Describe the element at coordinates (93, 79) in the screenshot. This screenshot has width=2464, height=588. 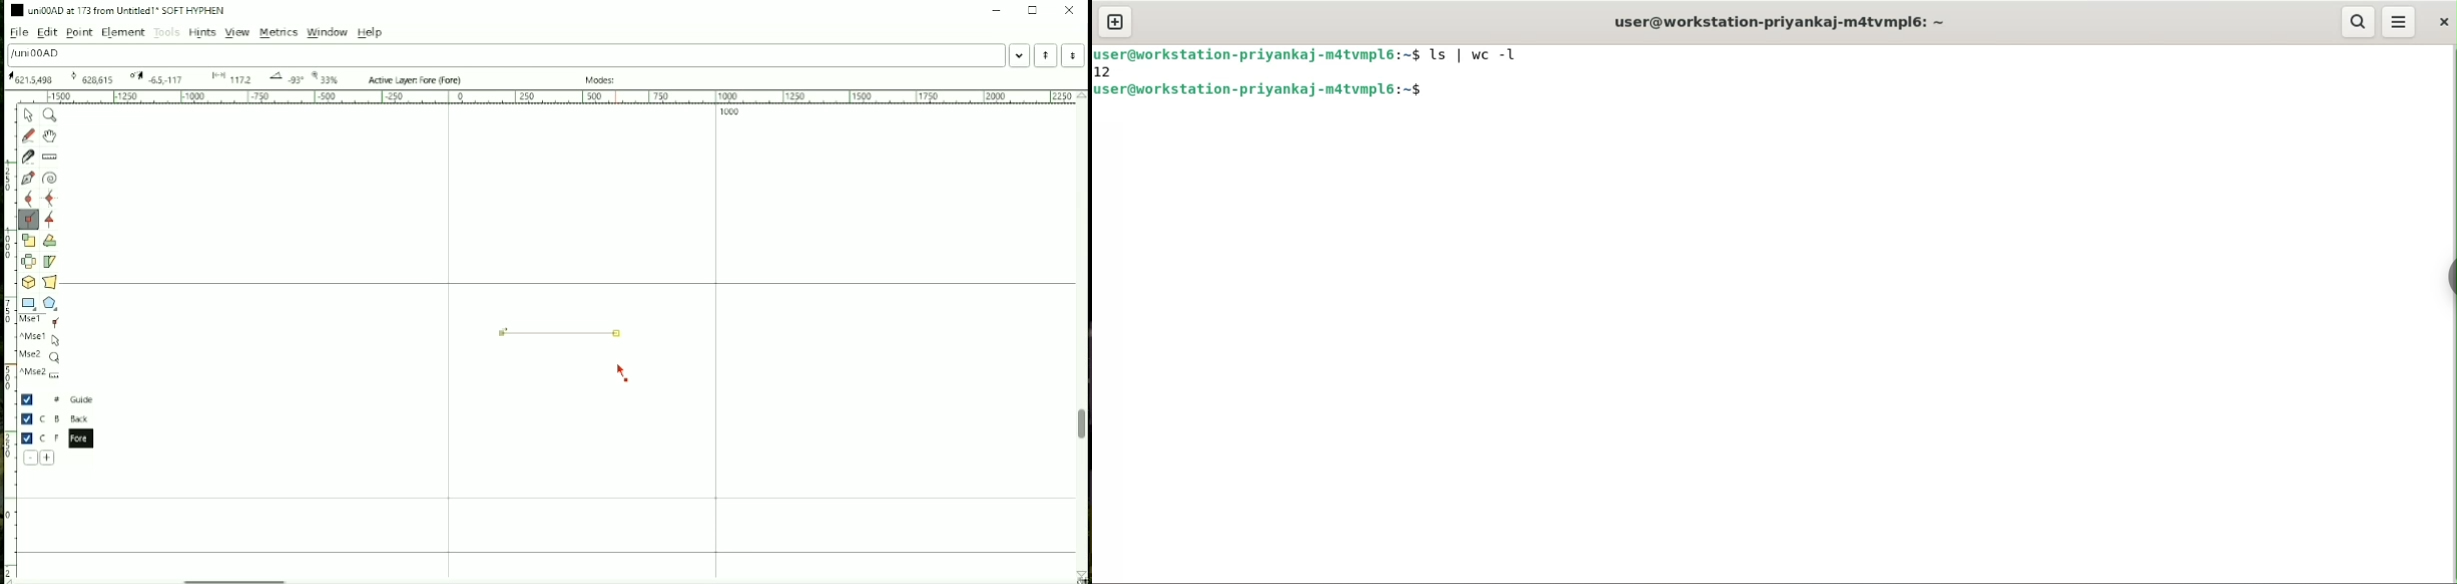
I see `173 Oxad U+00AD "uni00AD" SOFT HYPHEN` at that location.